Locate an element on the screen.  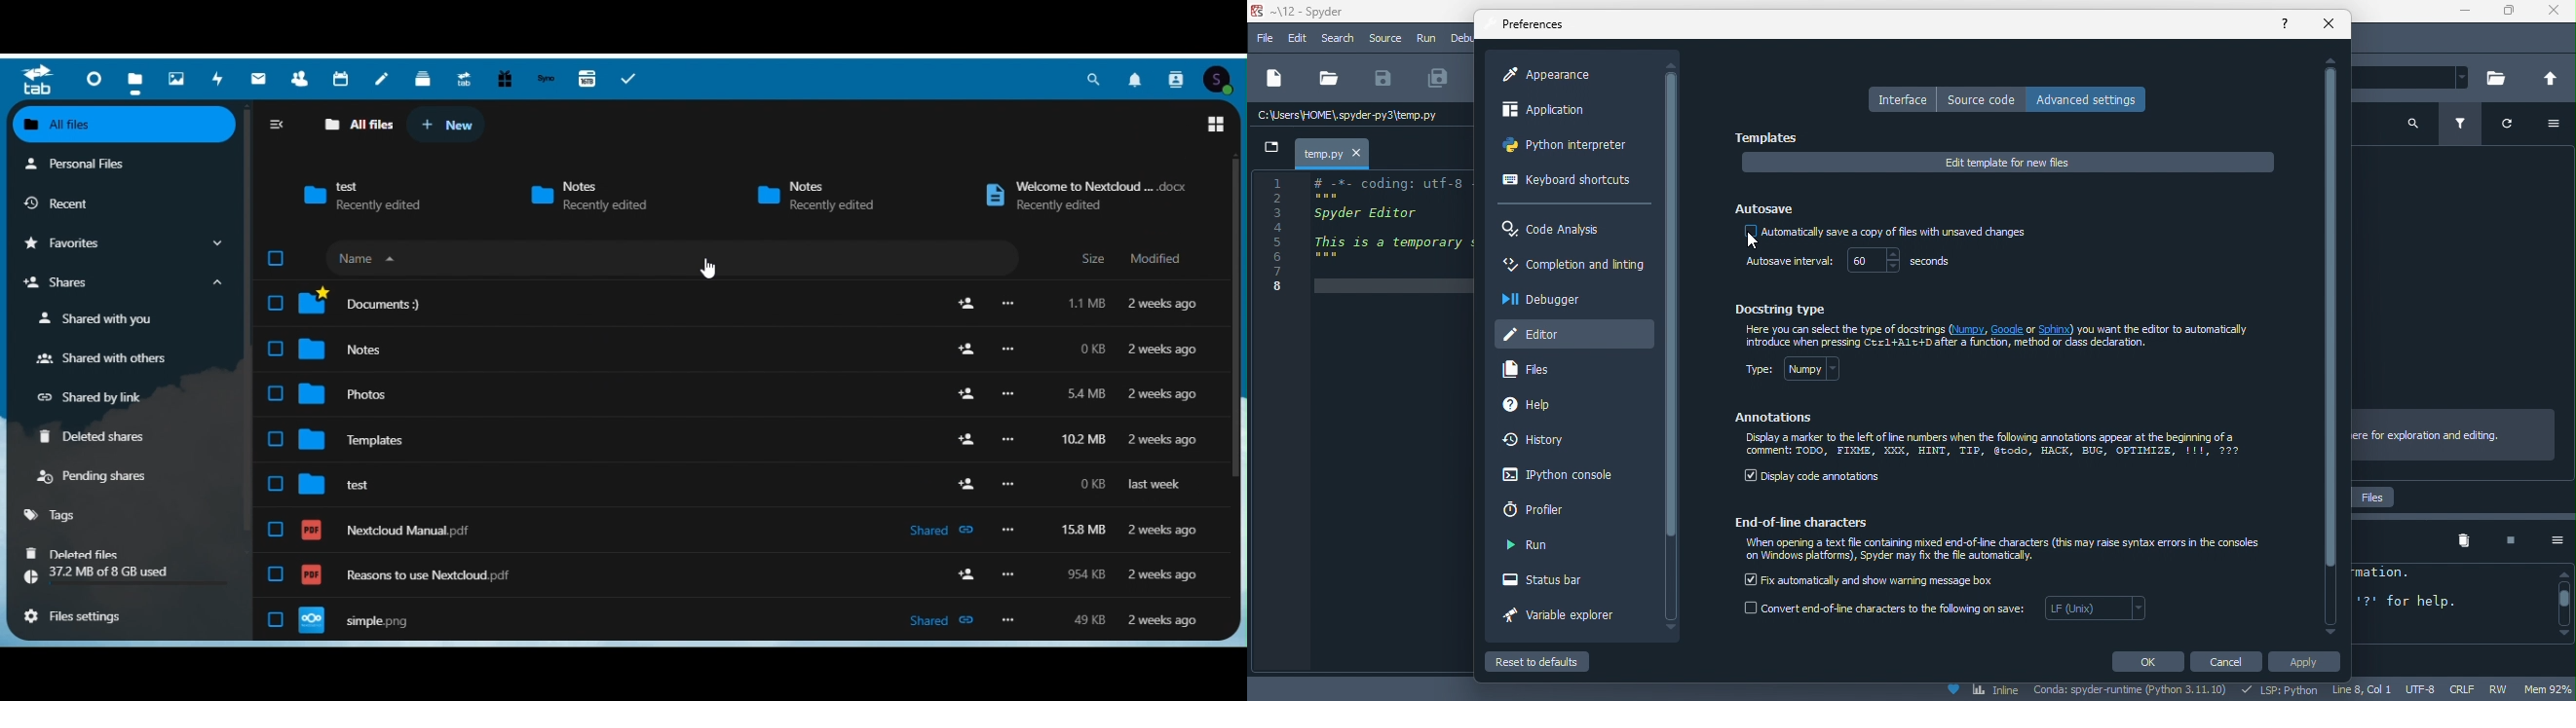
profiler is located at coordinates (1543, 509).